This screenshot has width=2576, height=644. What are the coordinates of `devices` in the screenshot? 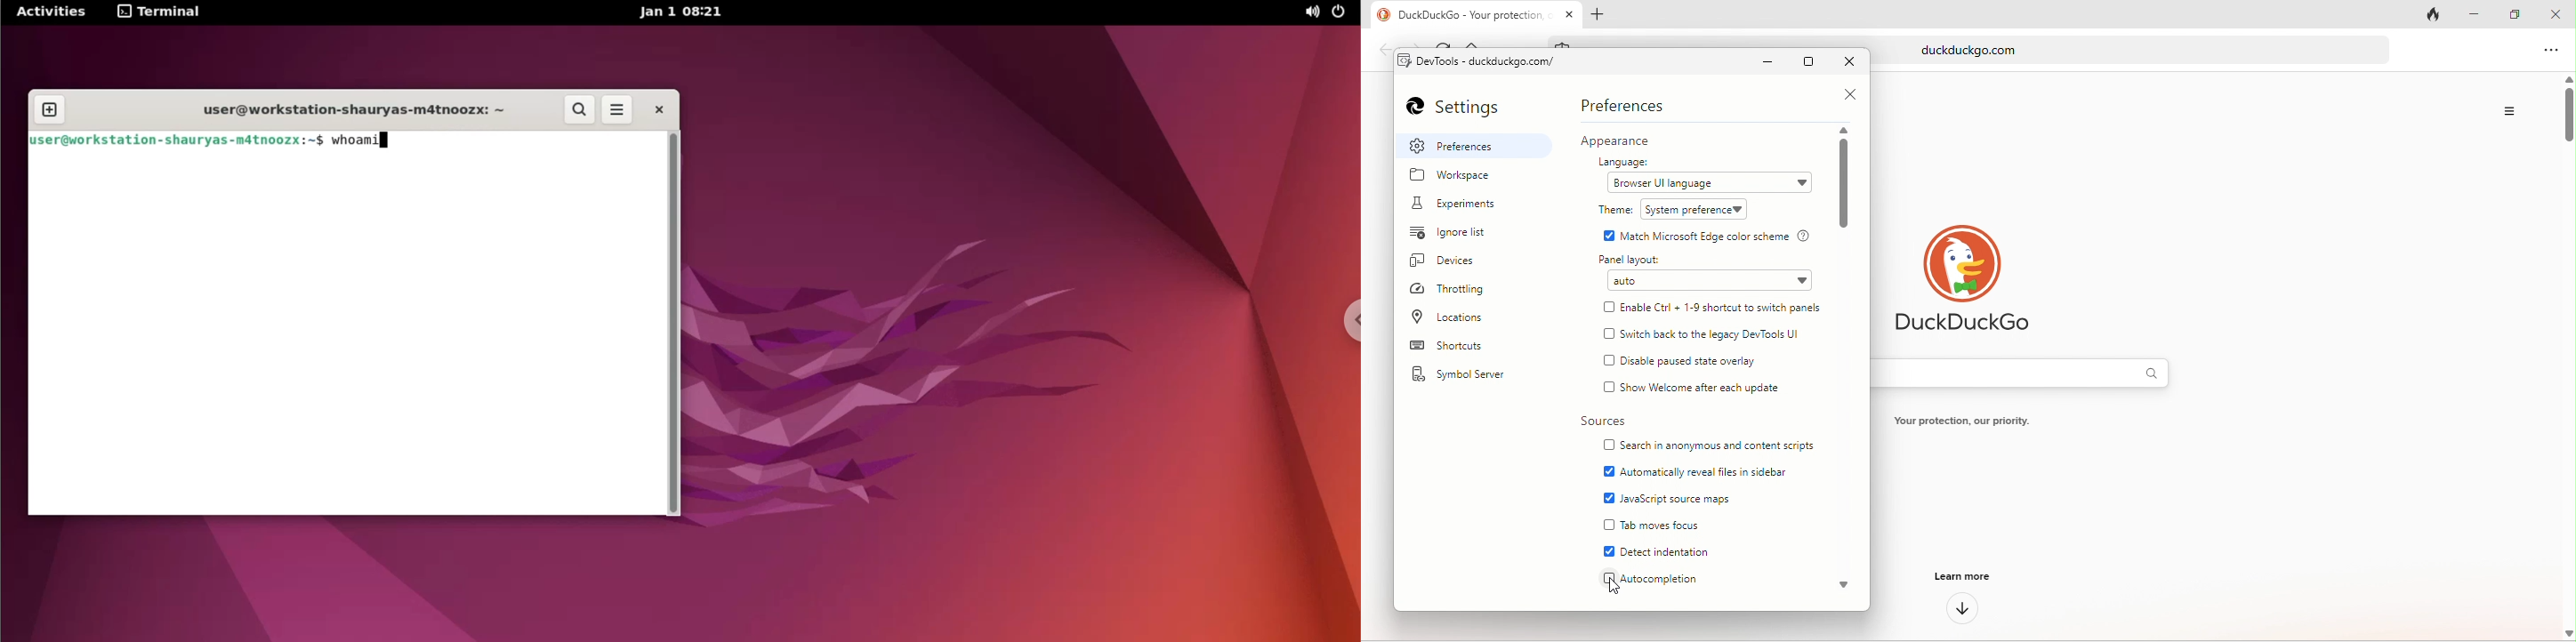 It's located at (1456, 263).